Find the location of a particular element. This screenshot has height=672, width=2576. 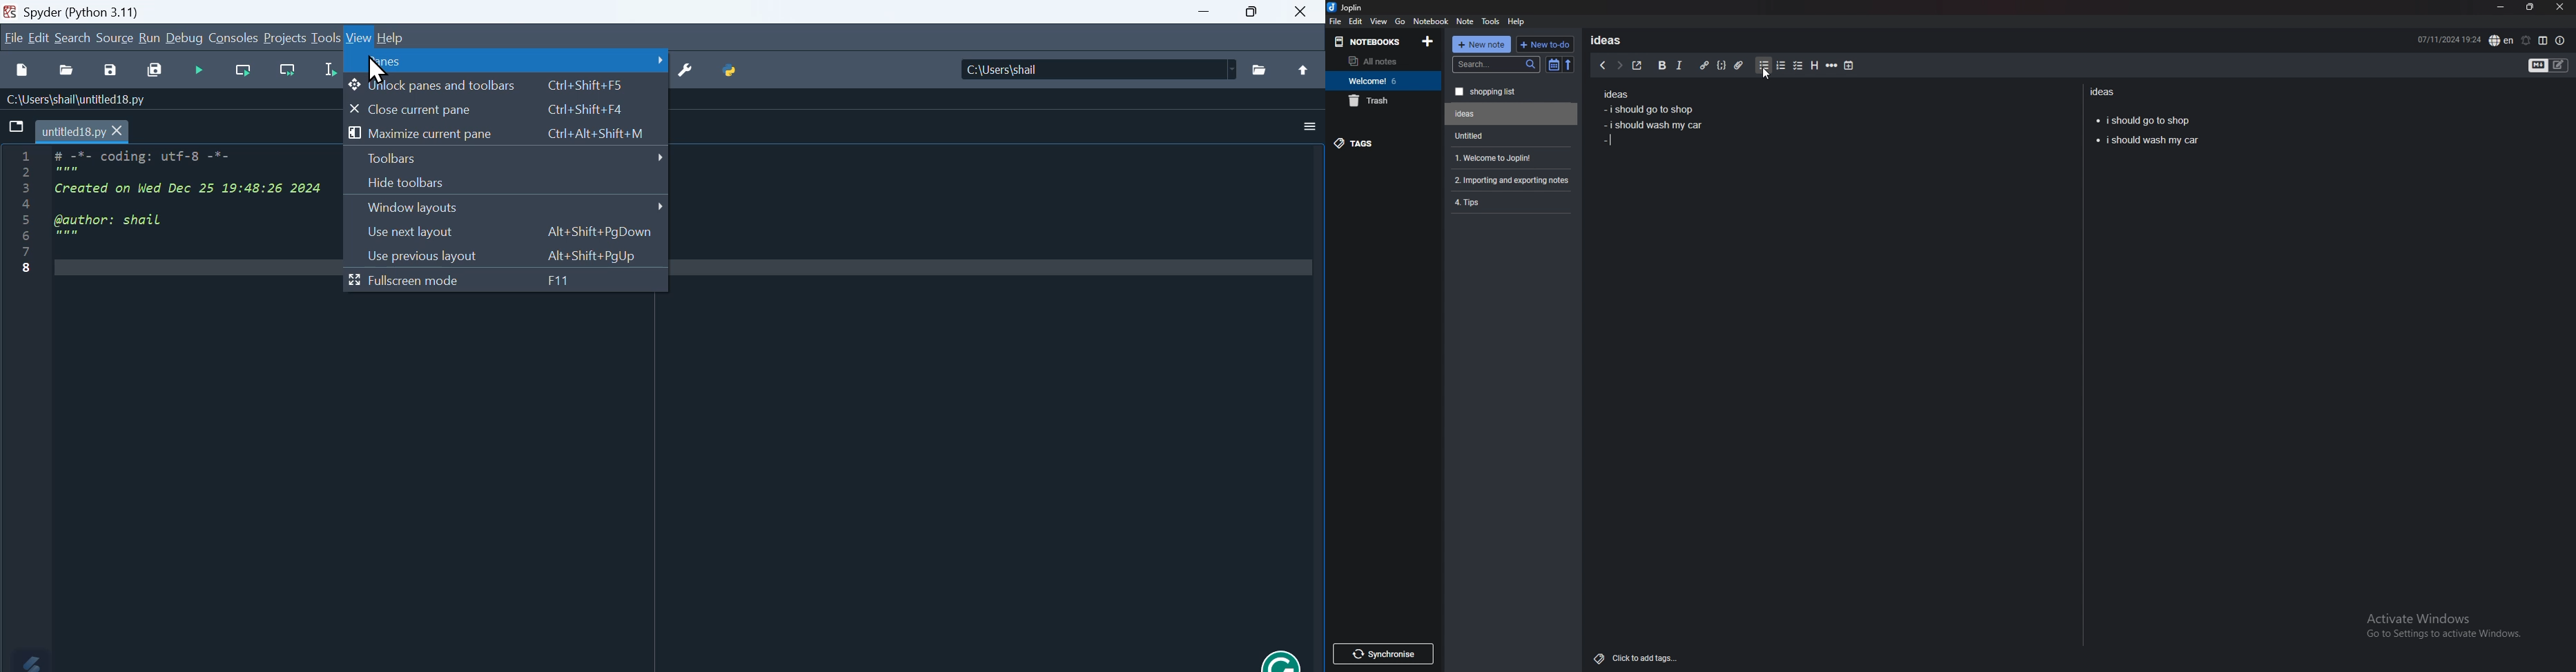

all notes is located at coordinates (1381, 61).